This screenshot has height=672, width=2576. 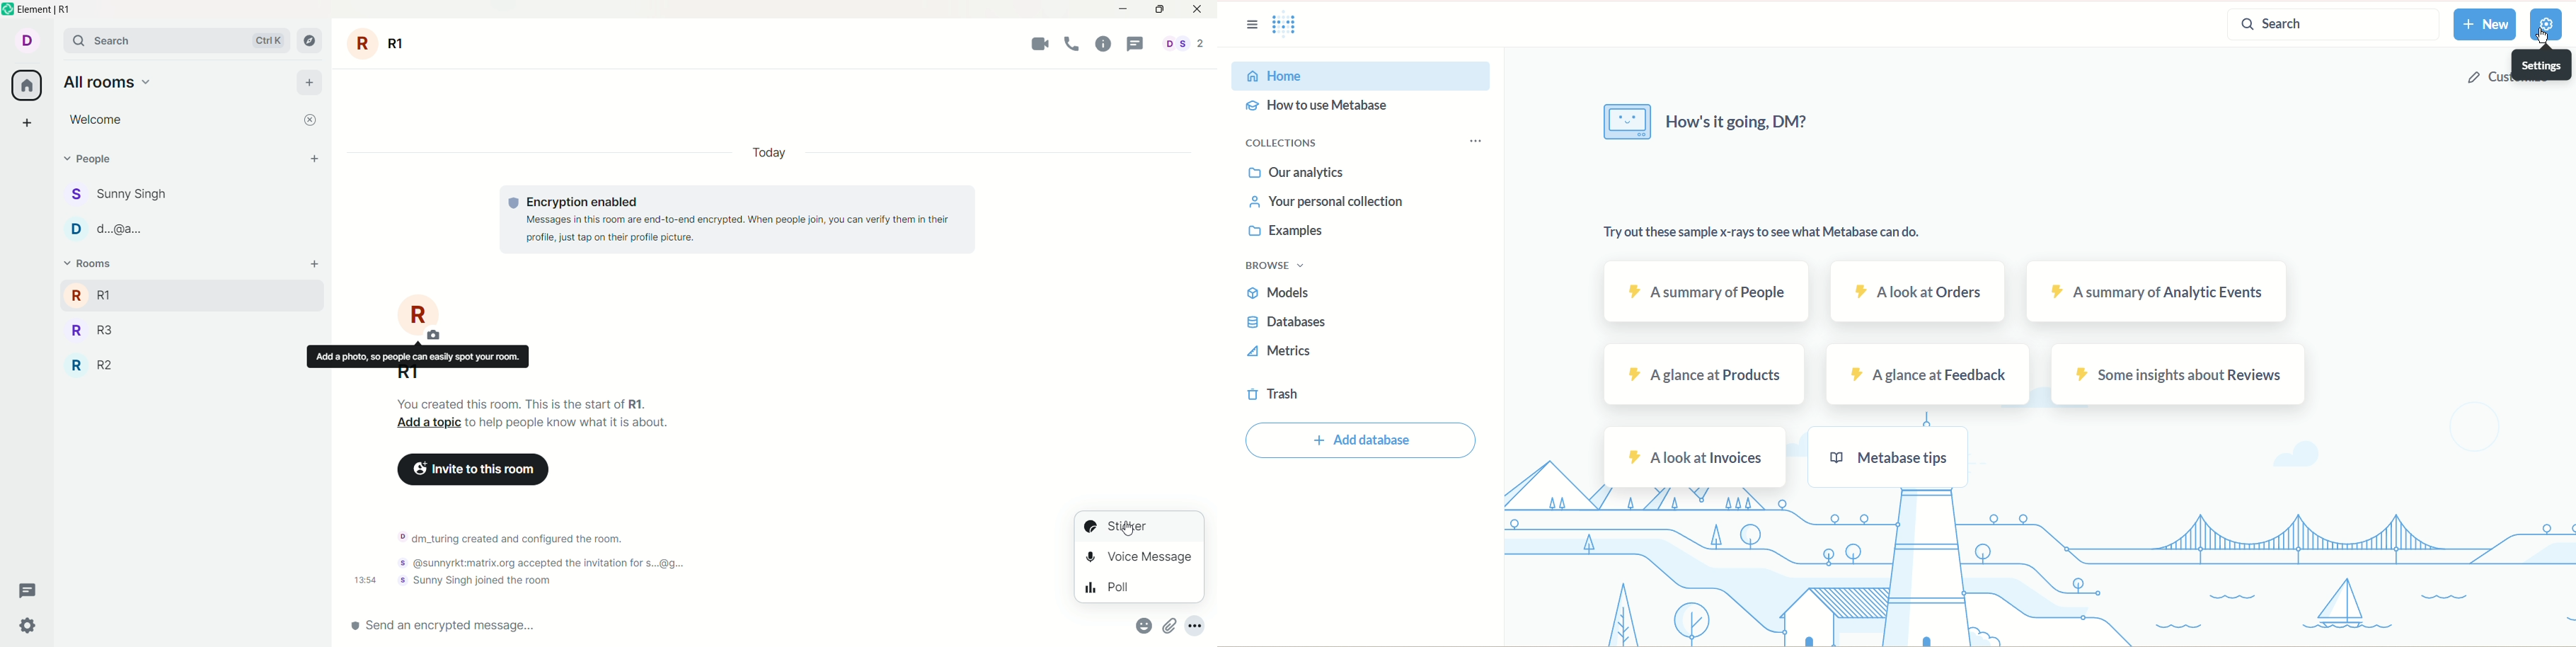 What do you see at coordinates (8, 9) in the screenshot?
I see `Element logo` at bounding box center [8, 9].